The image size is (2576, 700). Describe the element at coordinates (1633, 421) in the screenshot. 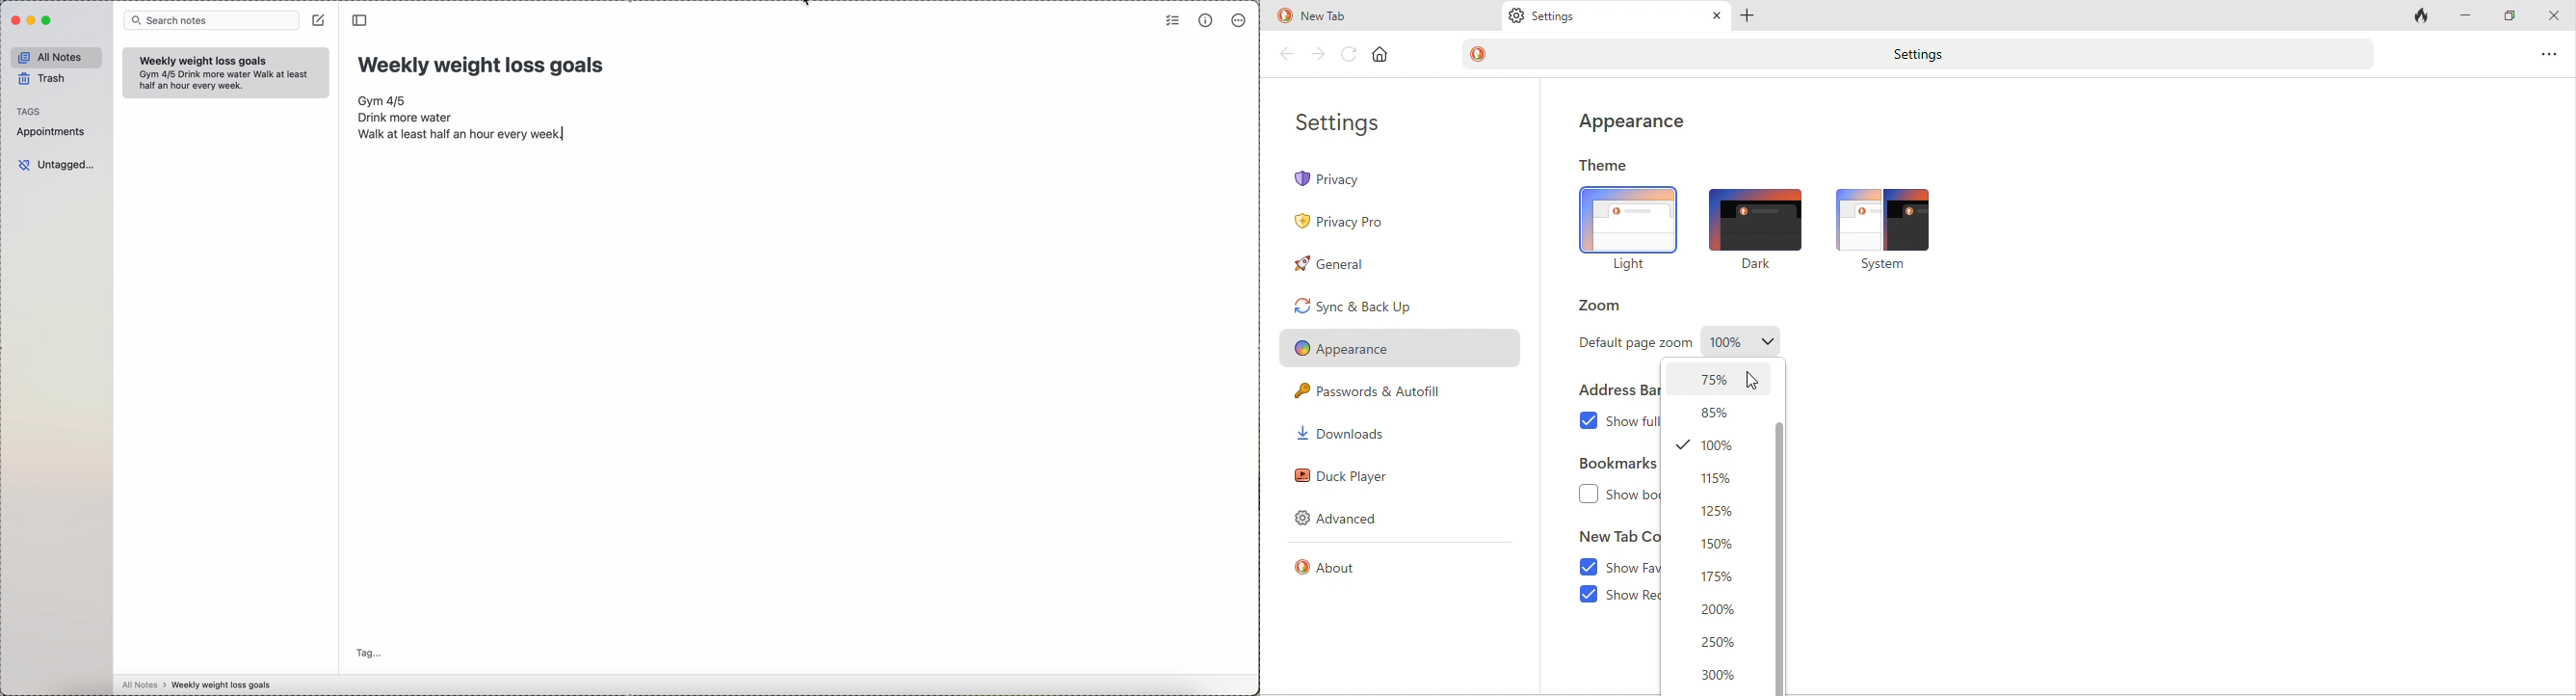

I see `show full website address` at that location.